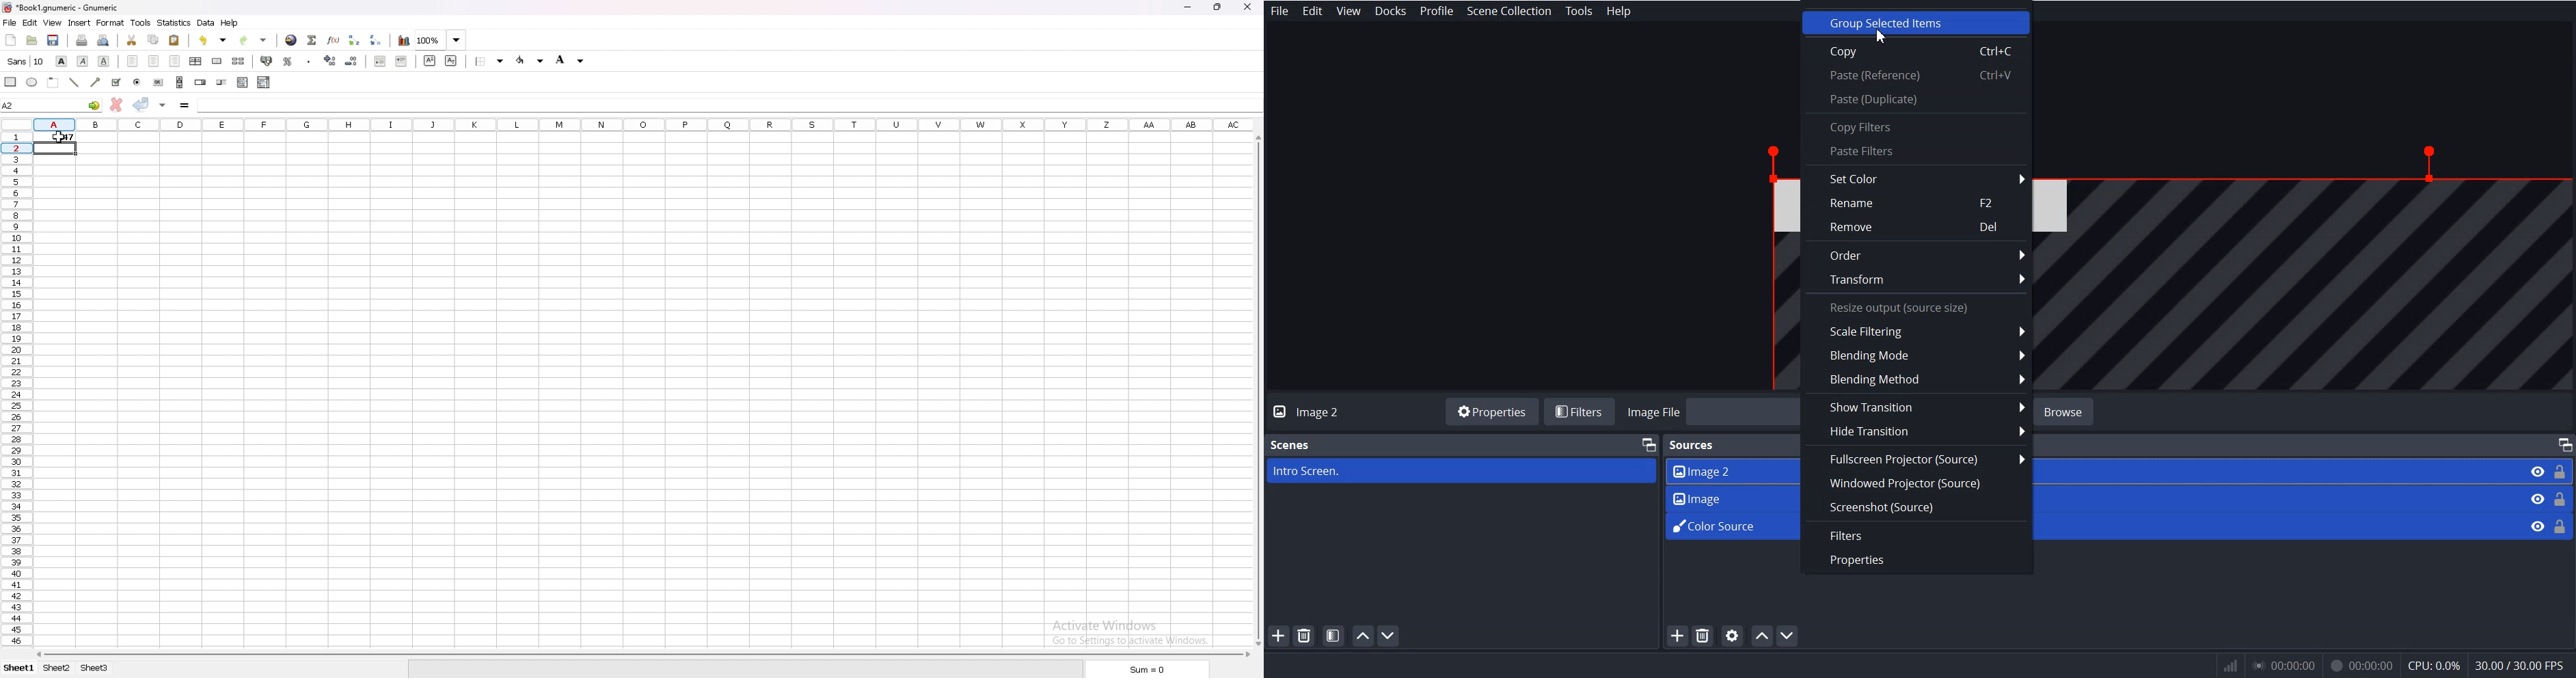 This screenshot has width=2576, height=700. Describe the element at coordinates (59, 668) in the screenshot. I see `sheet` at that location.